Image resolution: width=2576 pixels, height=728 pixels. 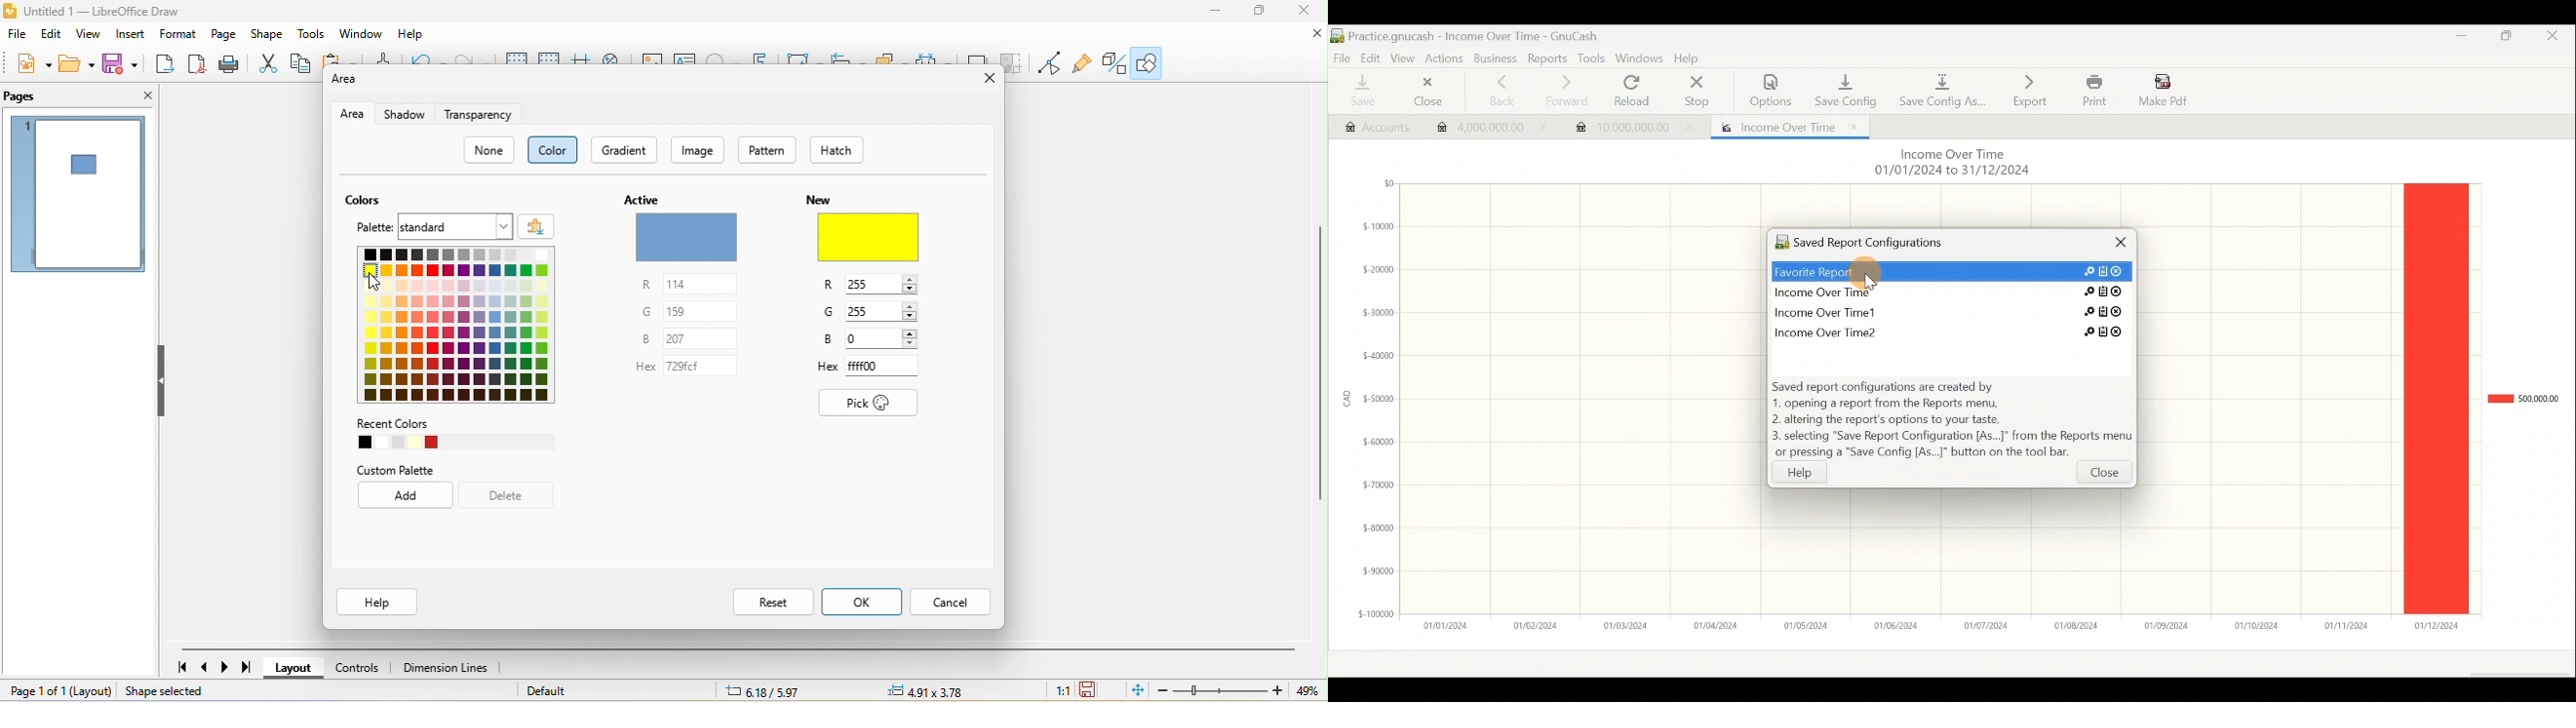 I want to click on maximize, so click(x=1260, y=12).